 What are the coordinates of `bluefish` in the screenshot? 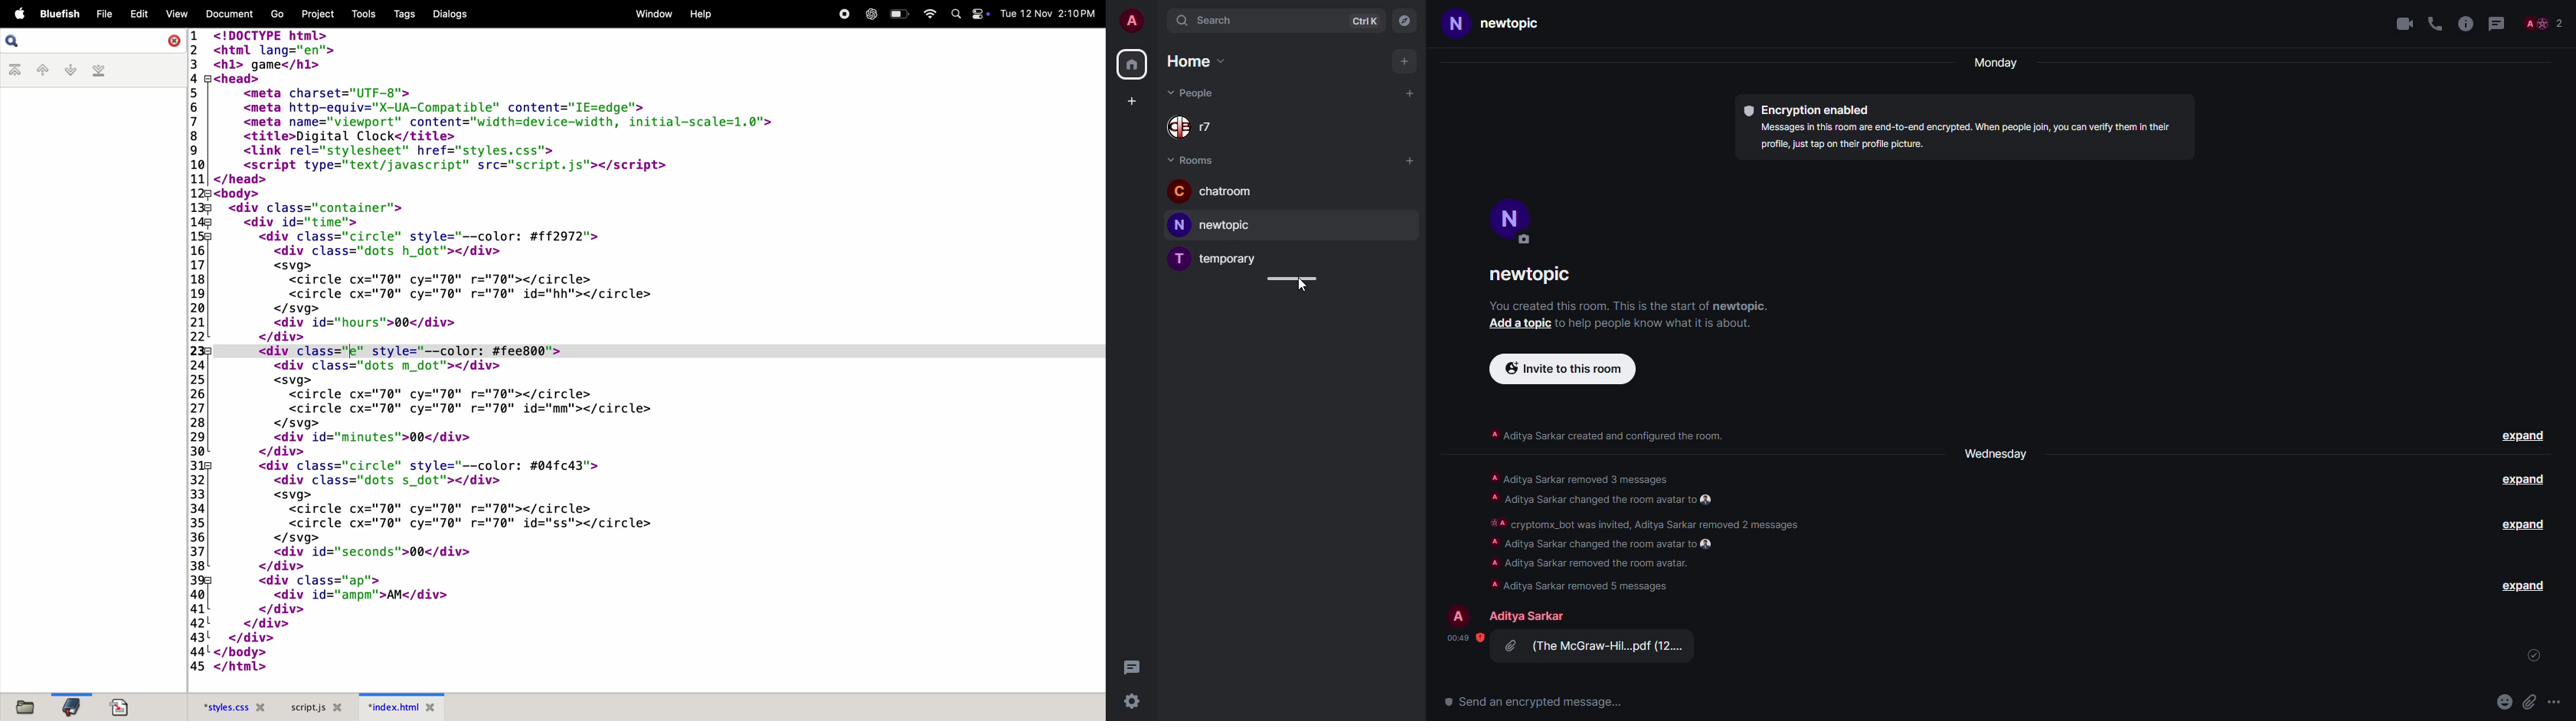 It's located at (60, 15).